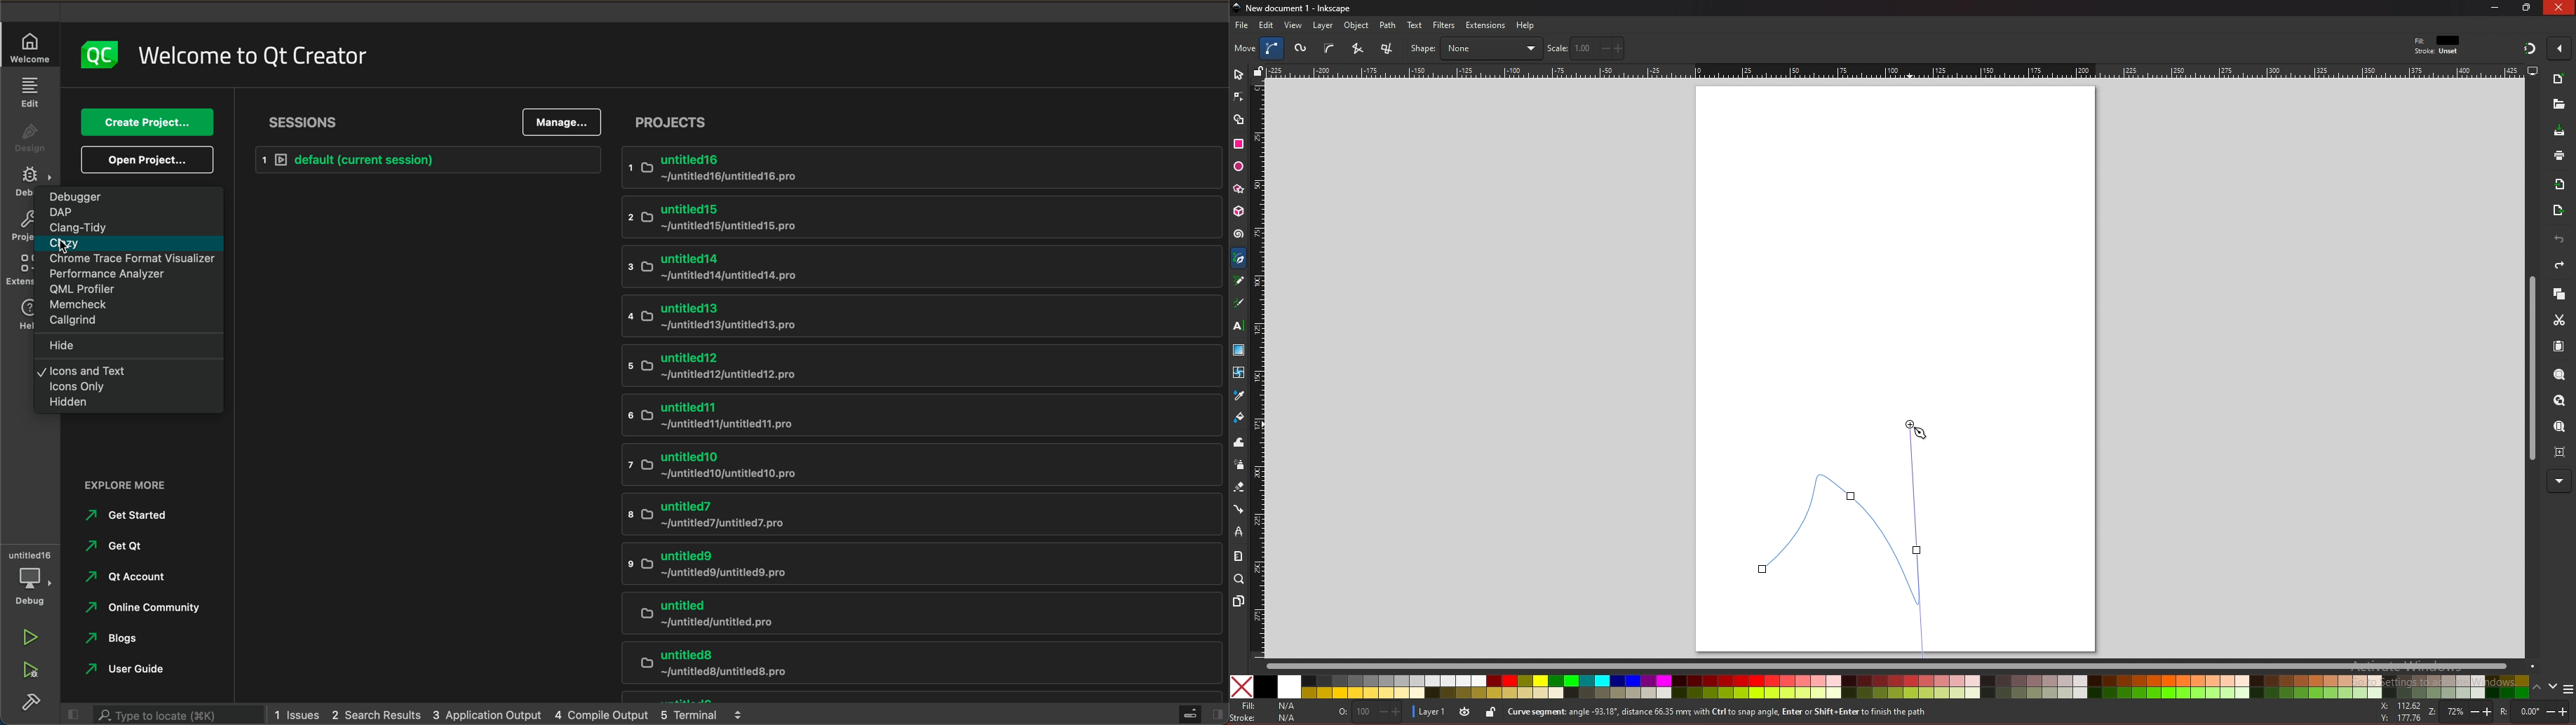 This screenshot has height=728, width=2576. I want to click on run, so click(31, 636).